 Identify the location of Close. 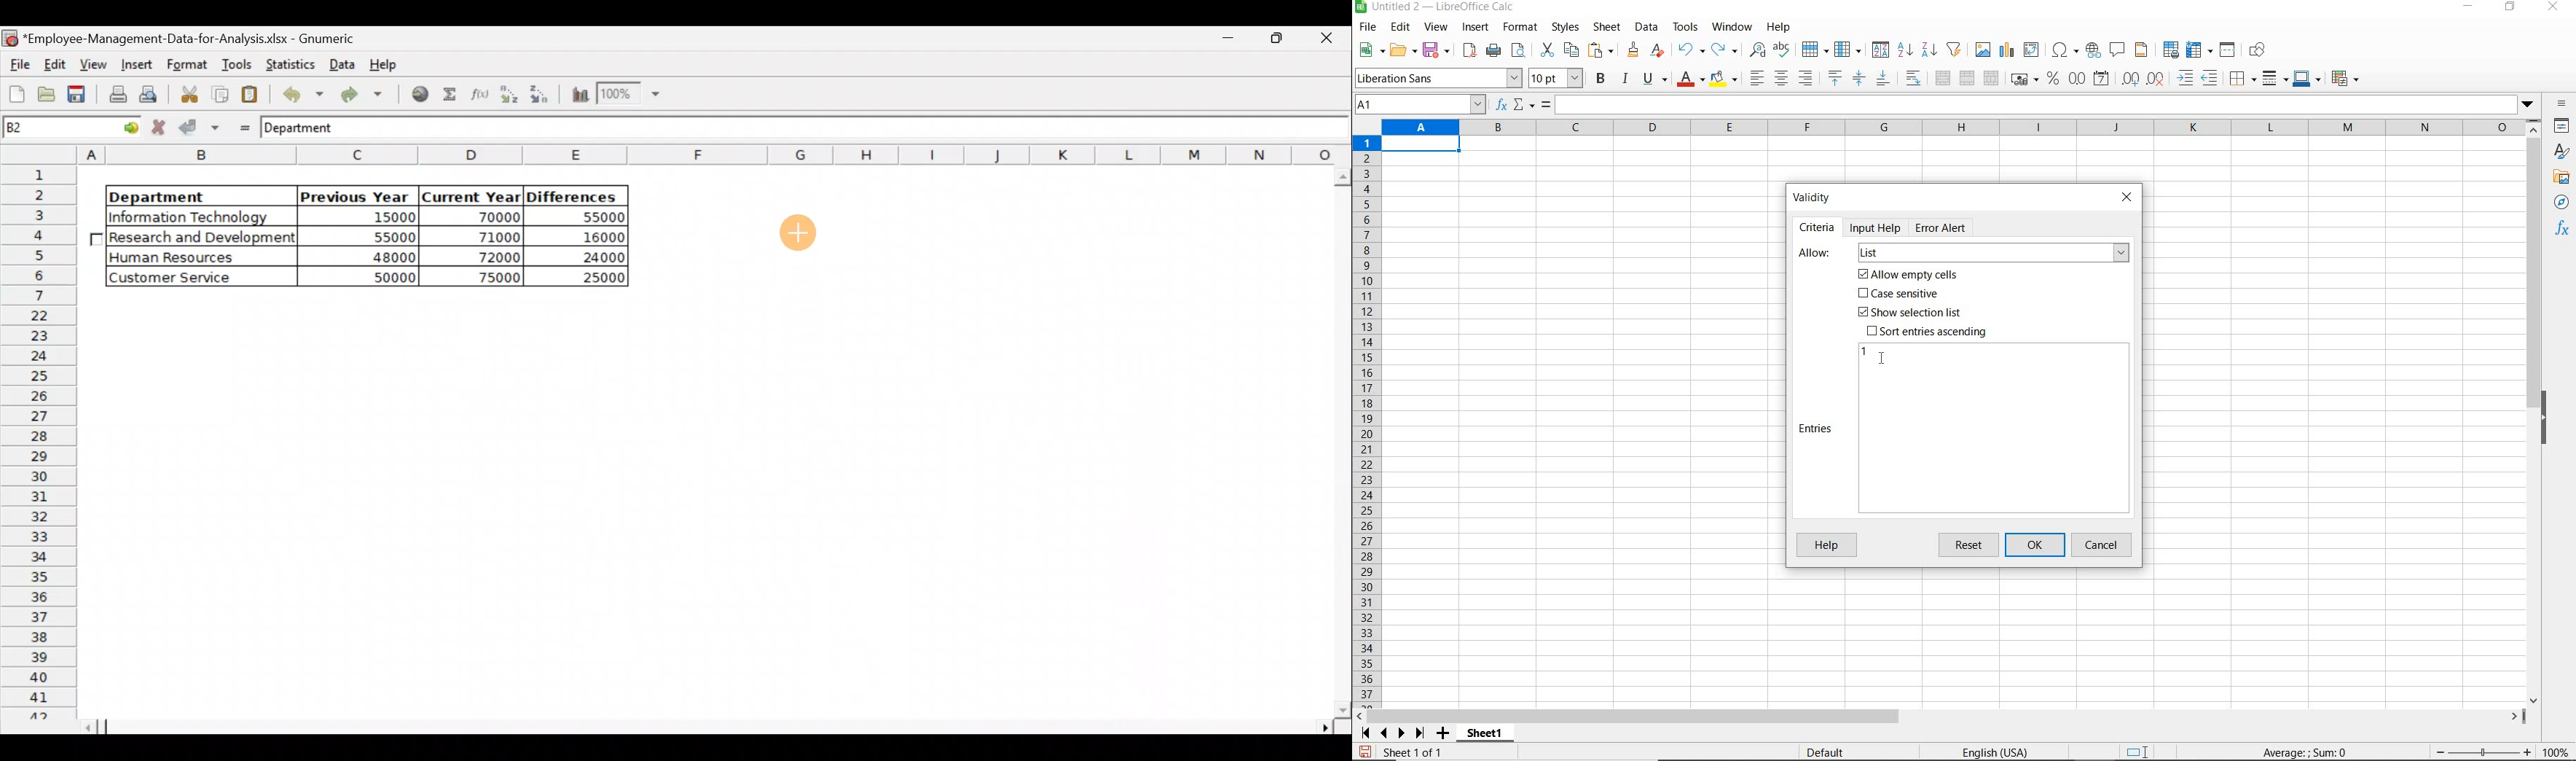
(1327, 40).